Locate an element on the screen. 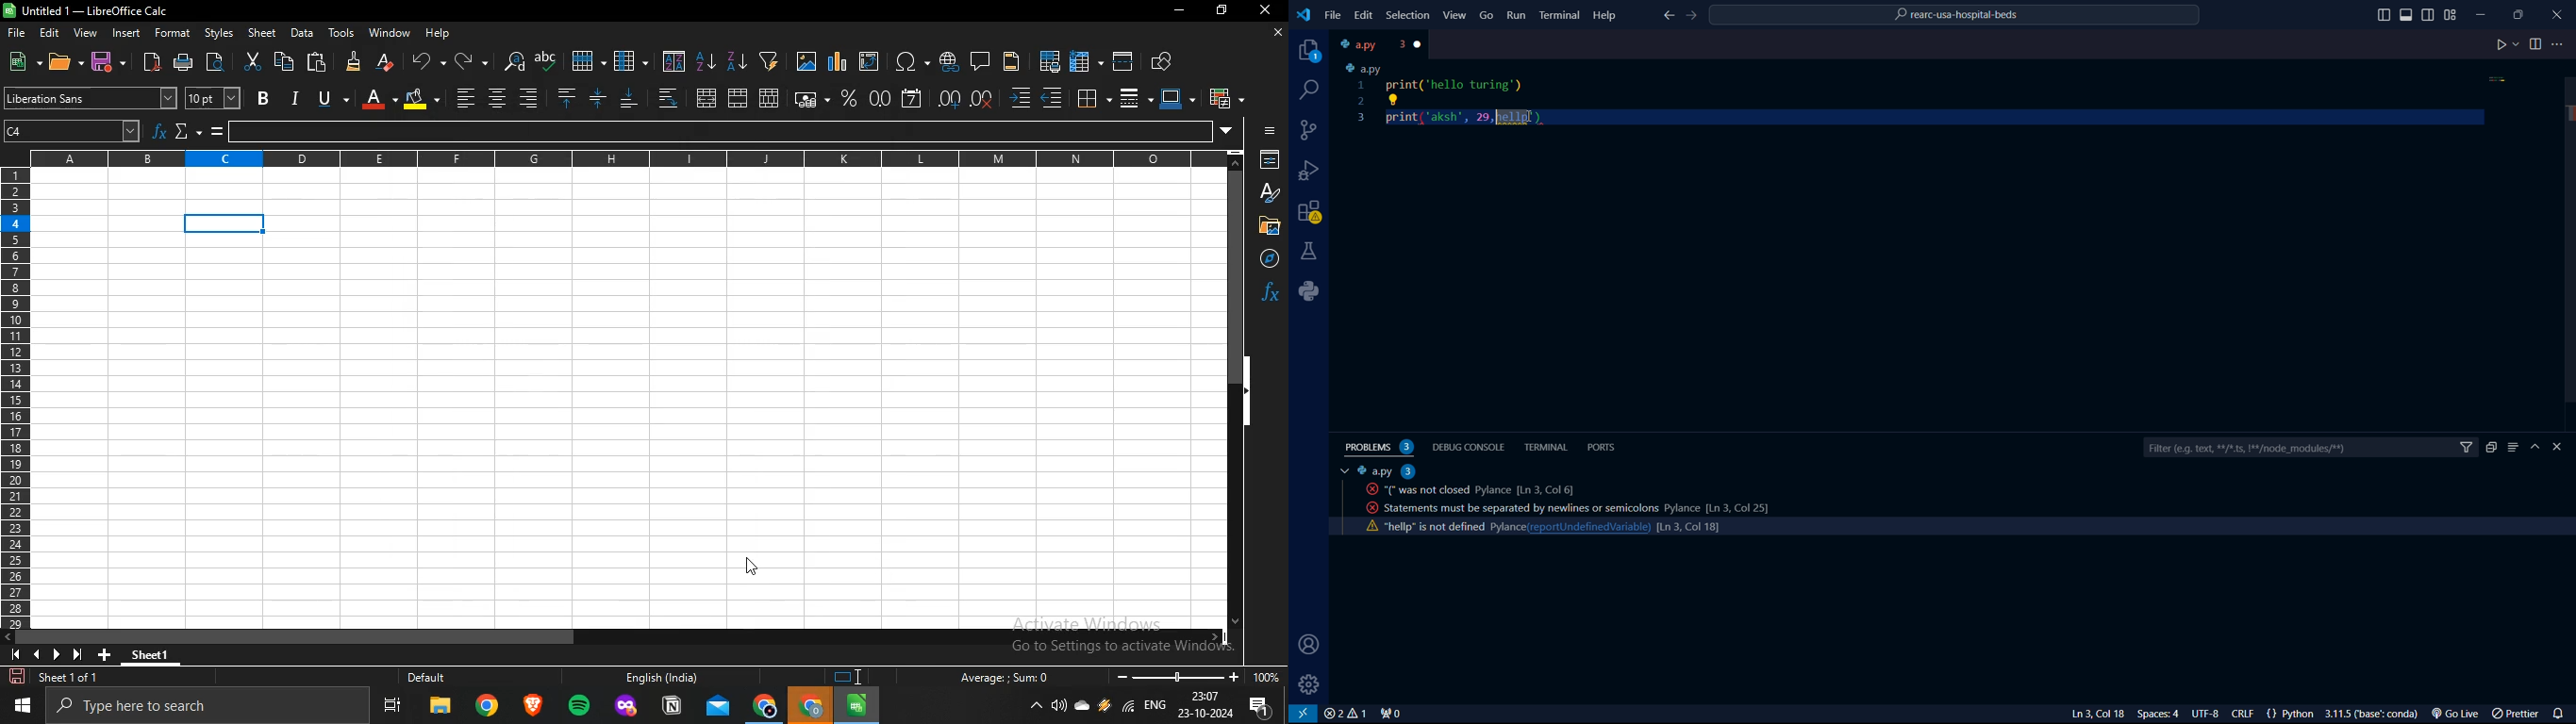 This screenshot has width=2576, height=728. winamp agent is located at coordinates (1105, 711).